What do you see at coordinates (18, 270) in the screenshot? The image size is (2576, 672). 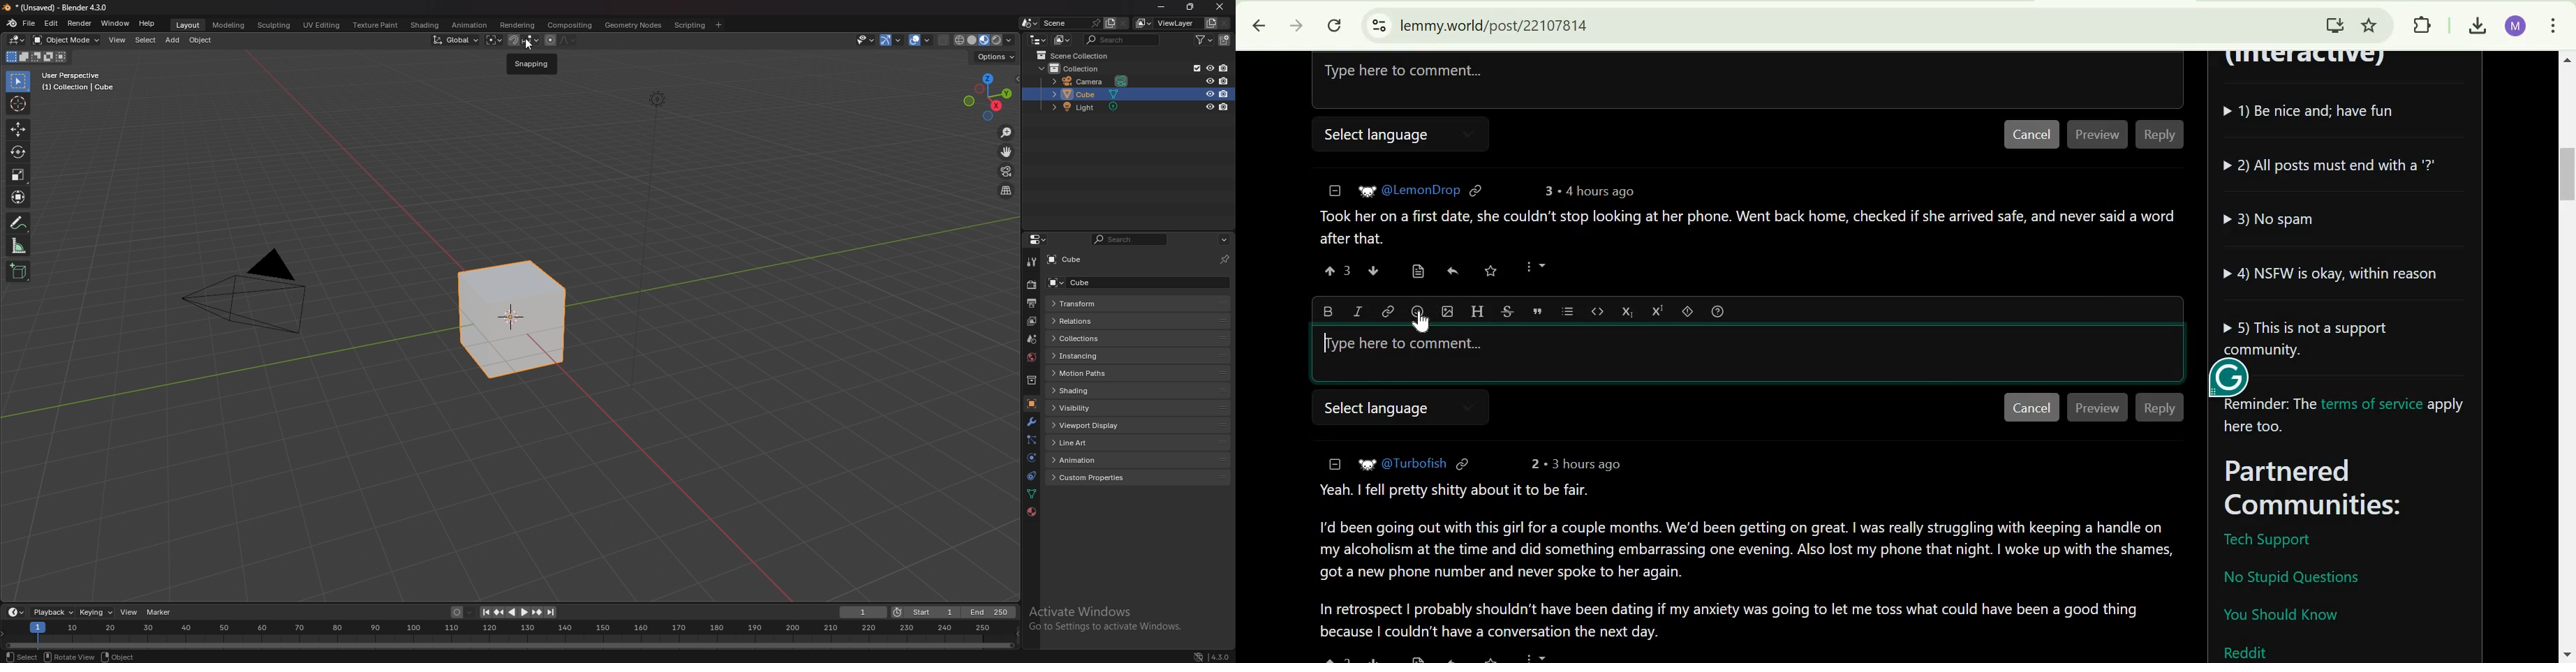 I see `add cube` at bounding box center [18, 270].